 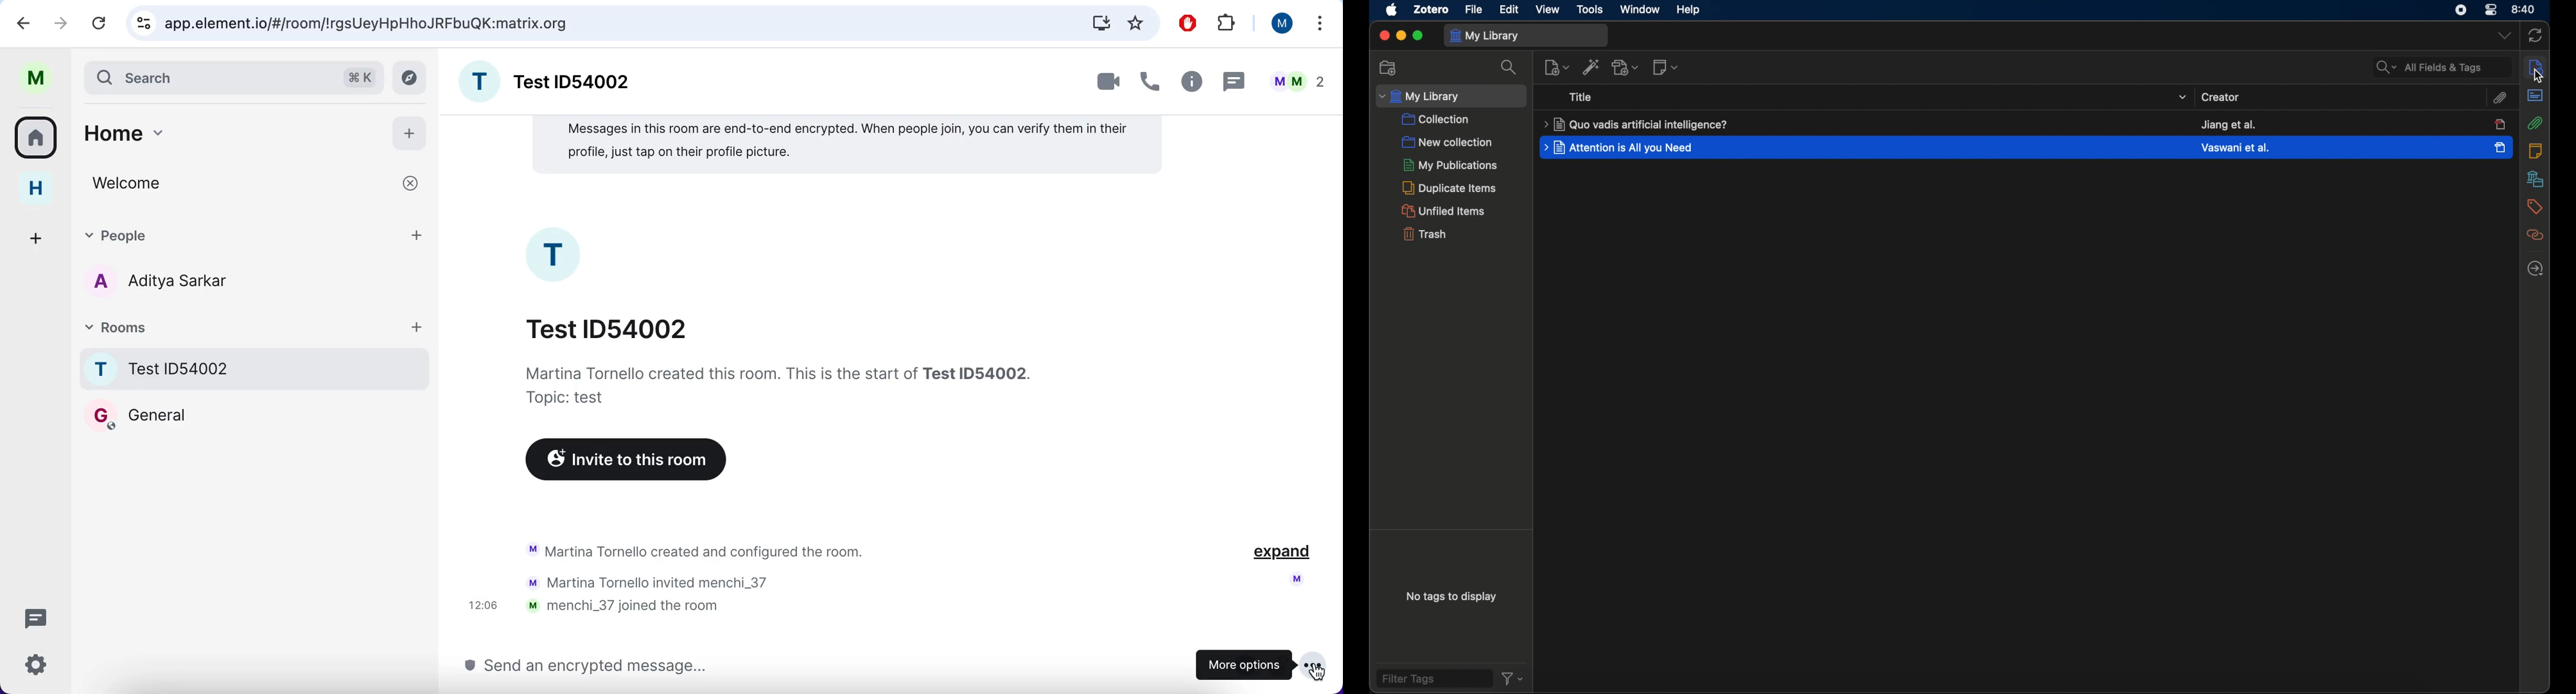 I want to click on general, so click(x=137, y=415).